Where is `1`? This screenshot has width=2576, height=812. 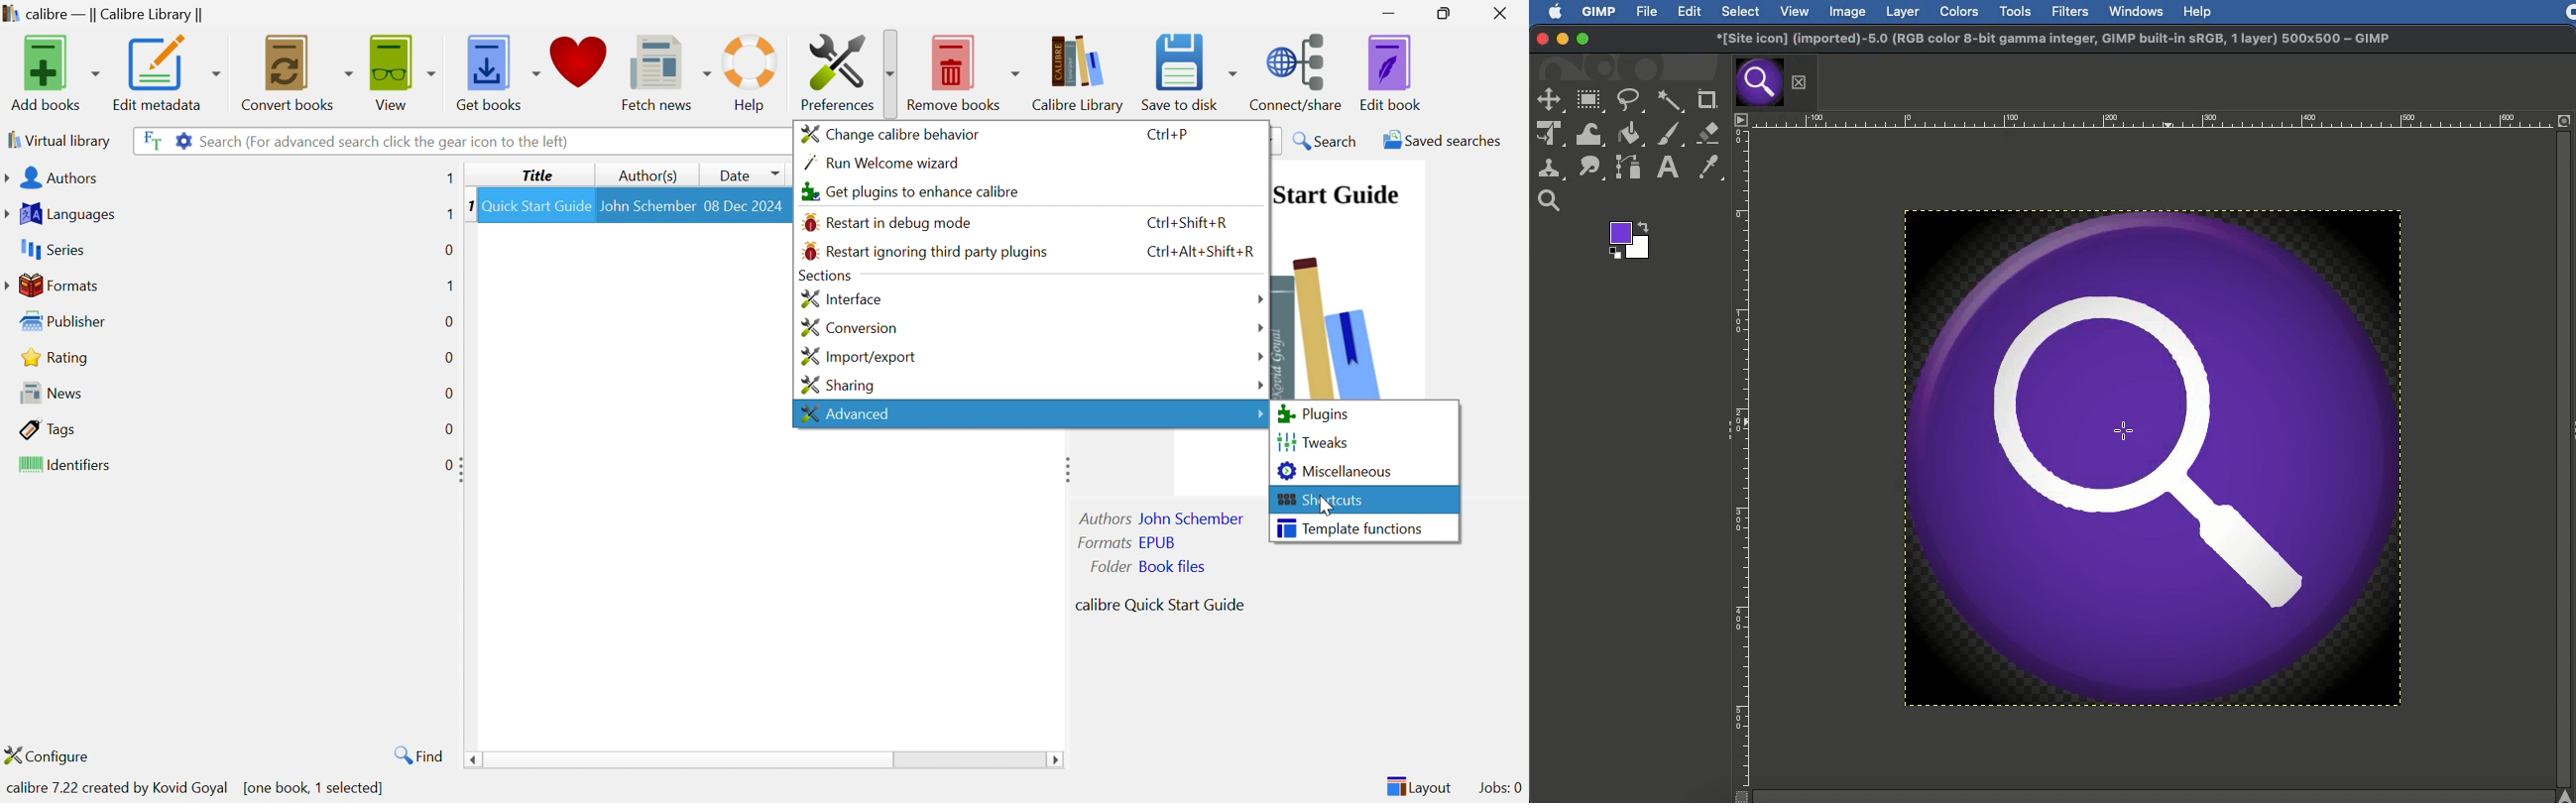
1 is located at coordinates (449, 284).